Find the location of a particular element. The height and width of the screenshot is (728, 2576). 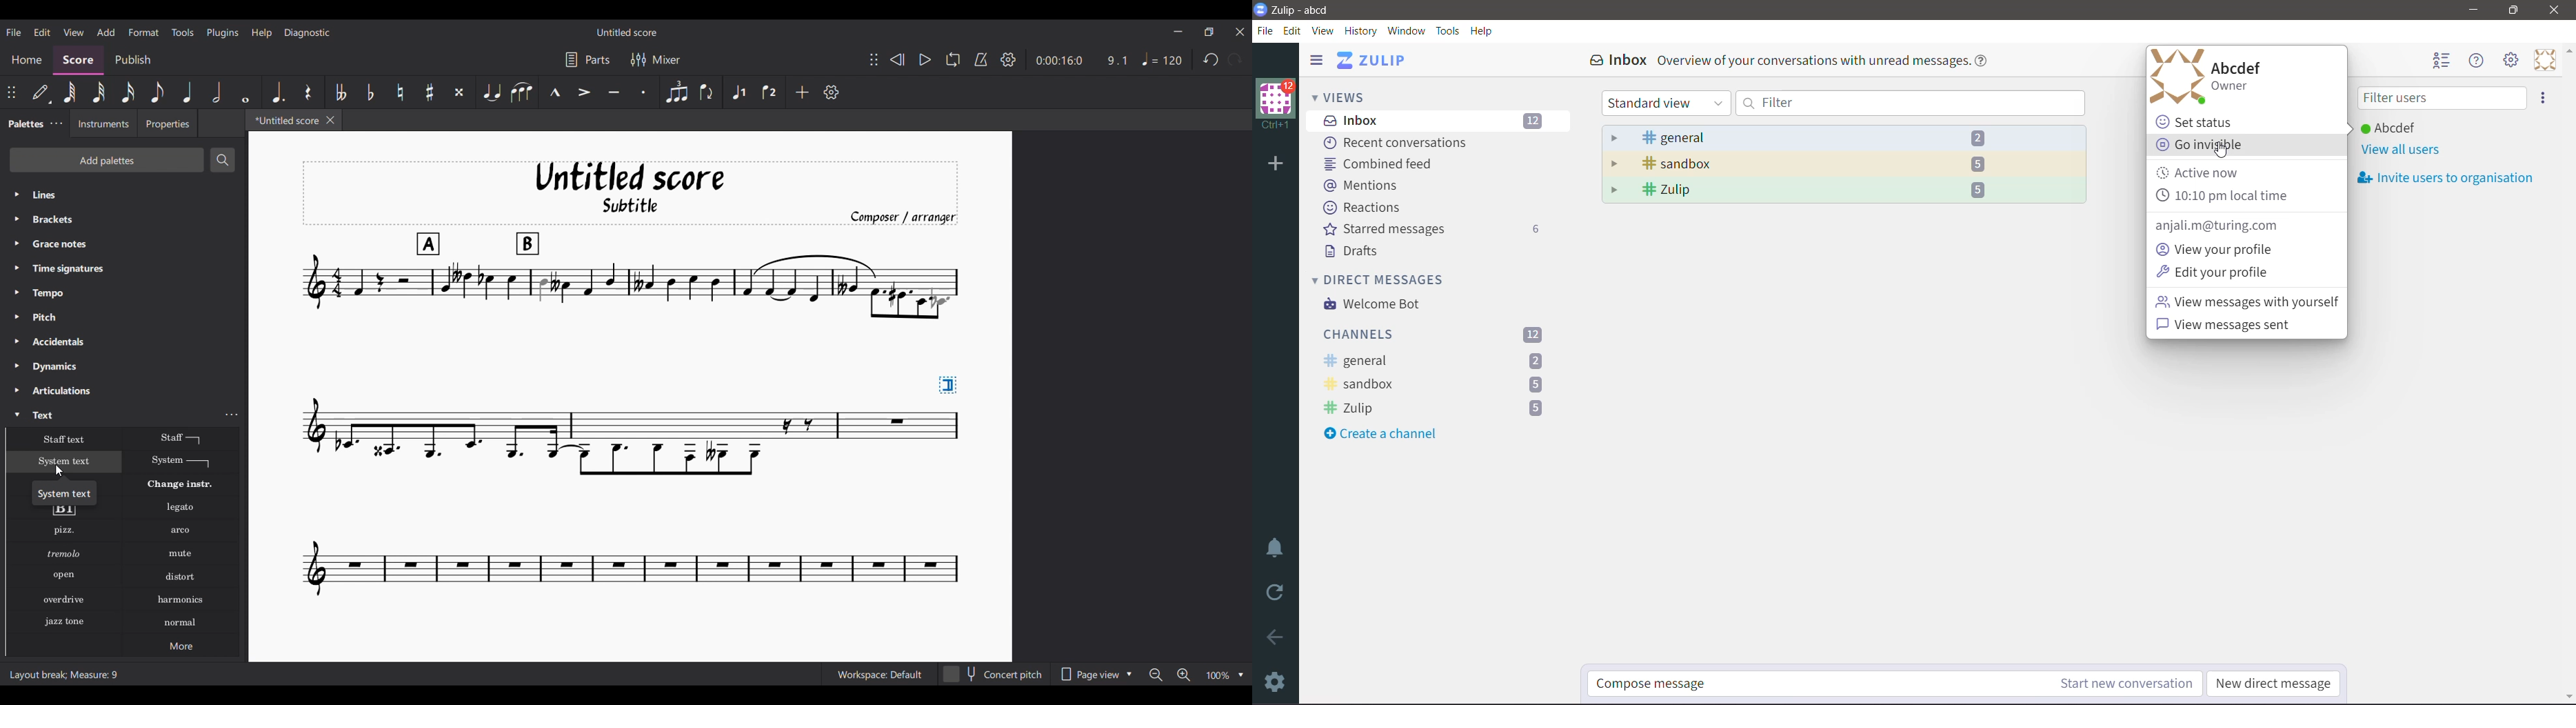

Close is located at coordinates (2554, 10).